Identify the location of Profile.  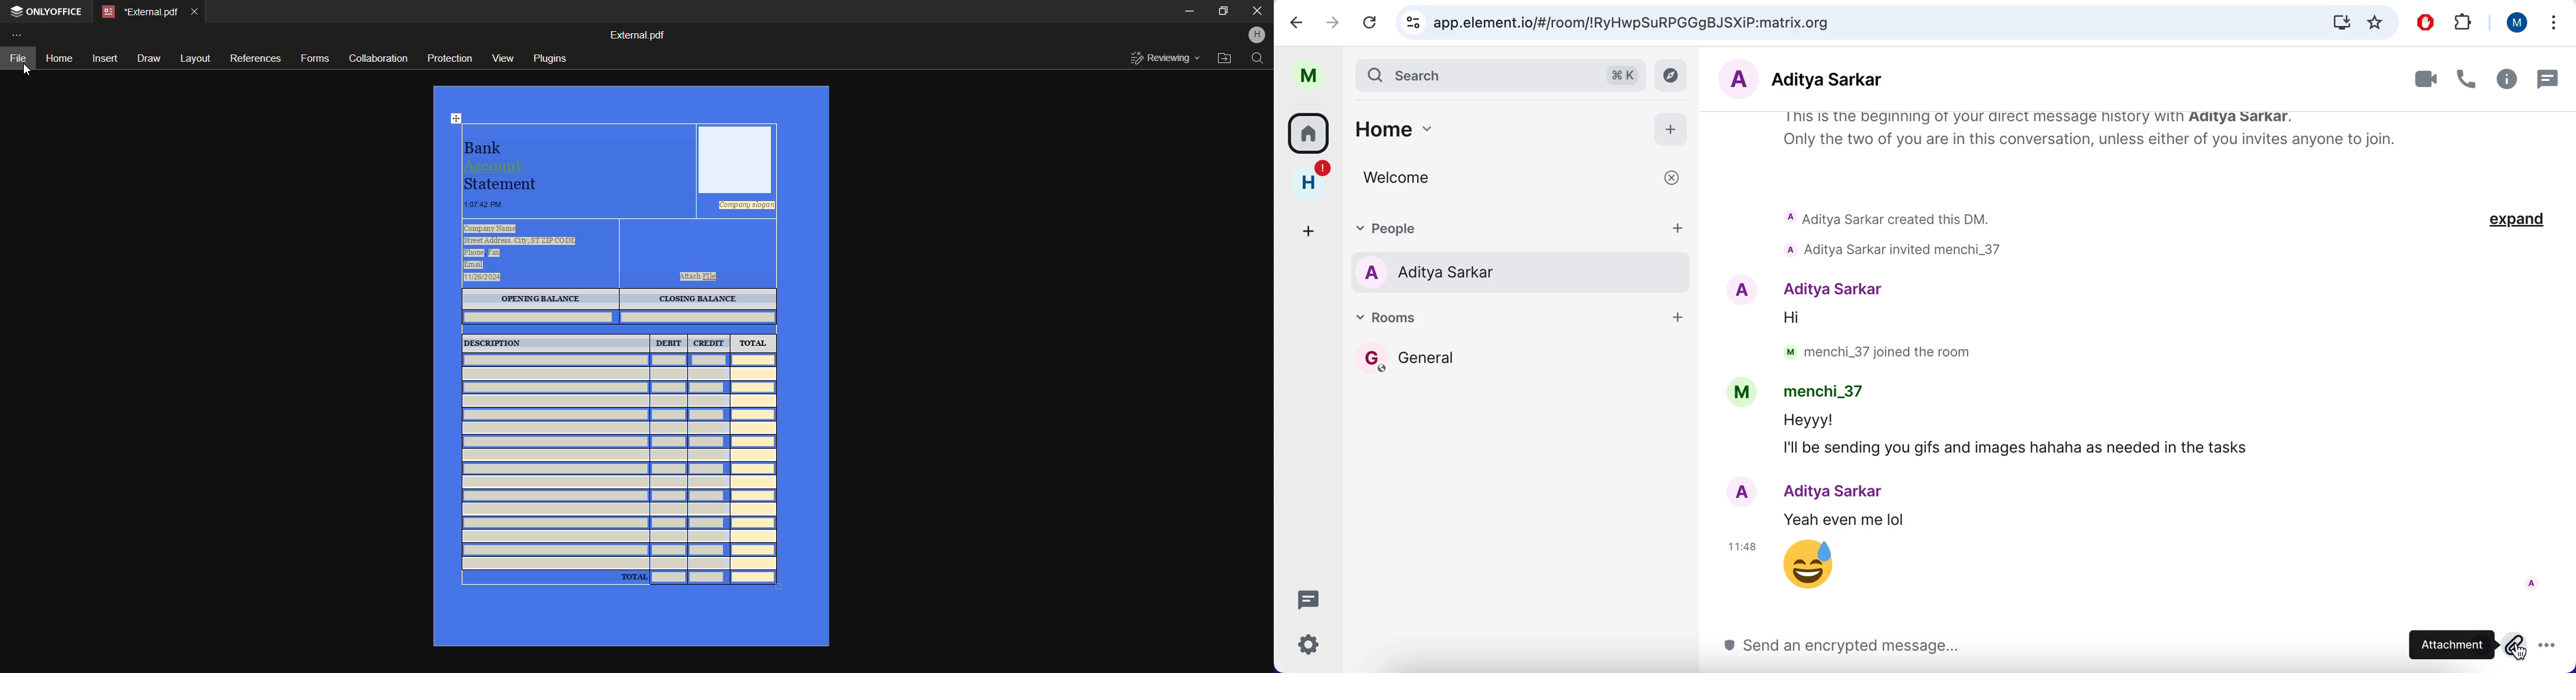
(1258, 34).